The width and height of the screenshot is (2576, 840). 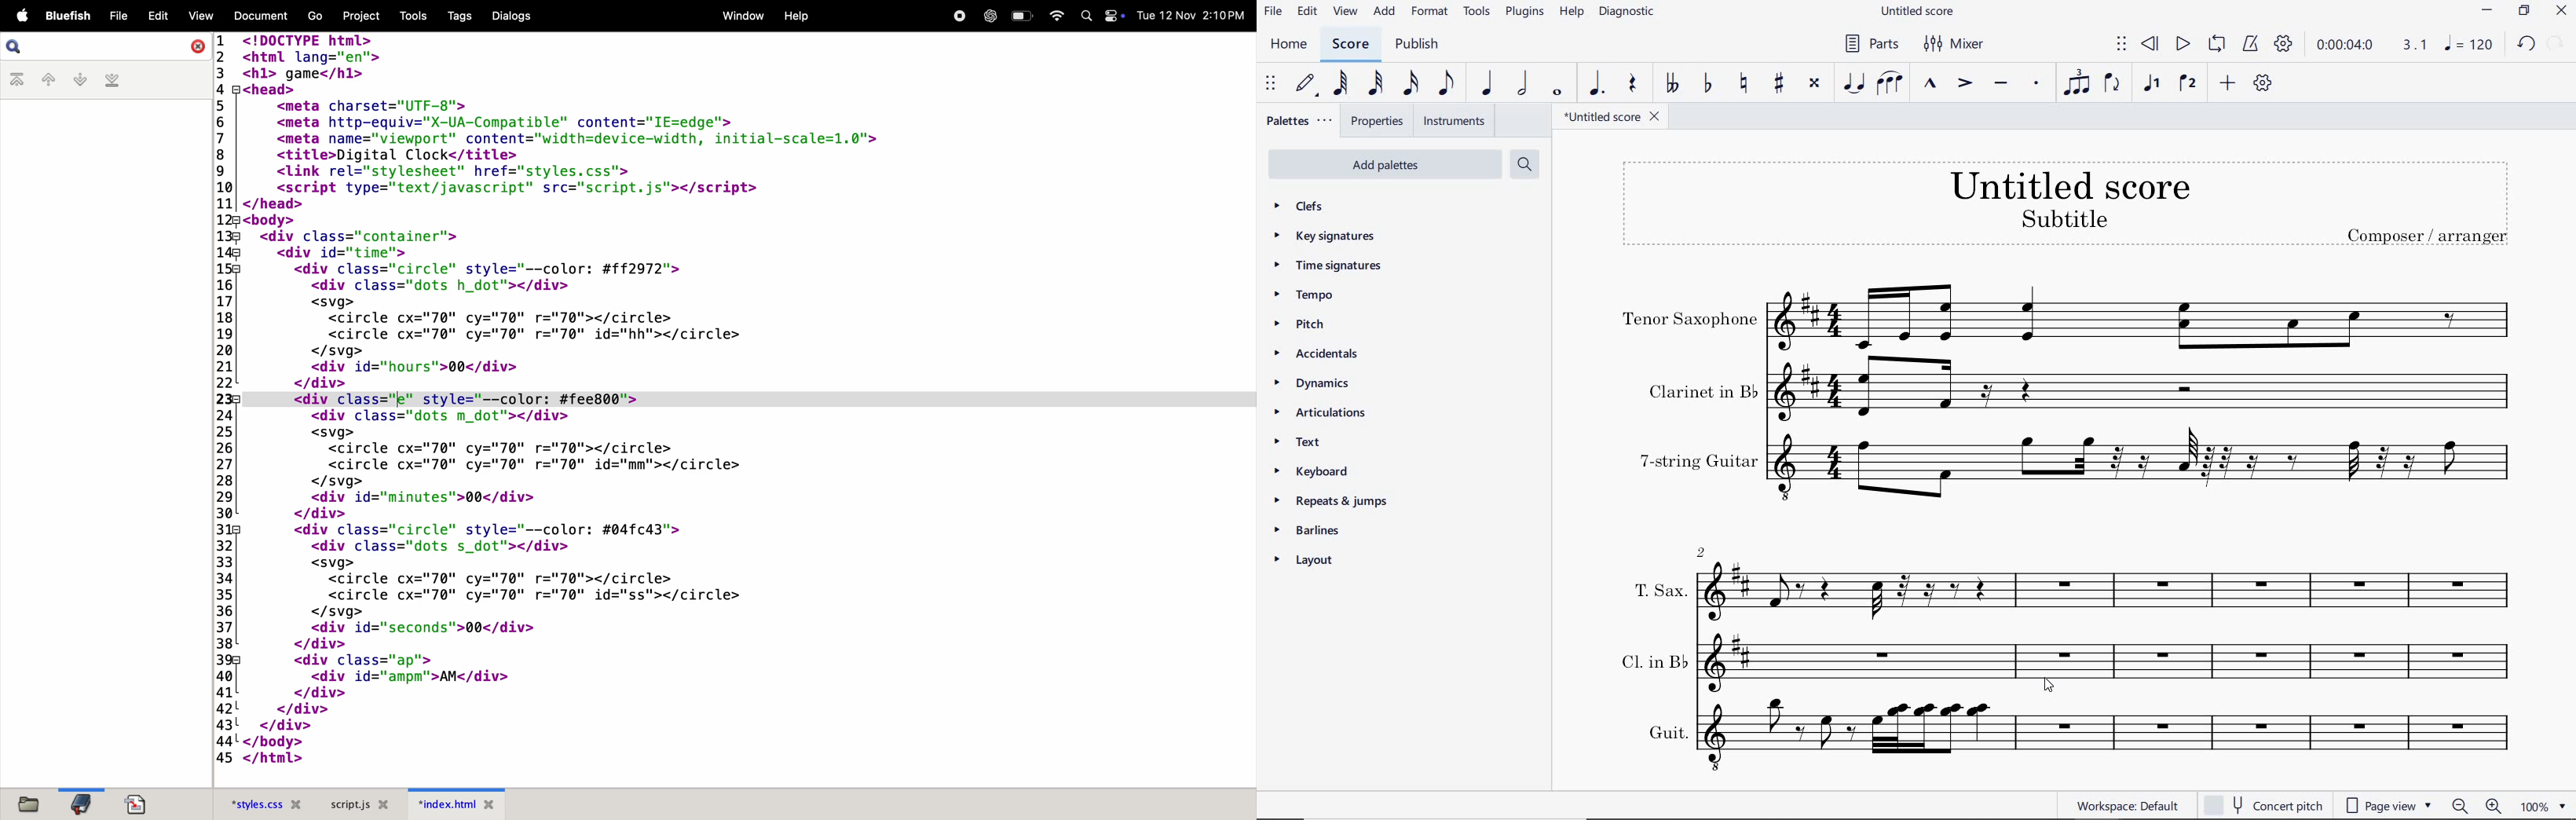 What do you see at coordinates (1324, 236) in the screenshot?
I see `key signatures` at bounding box center [1324, 236].